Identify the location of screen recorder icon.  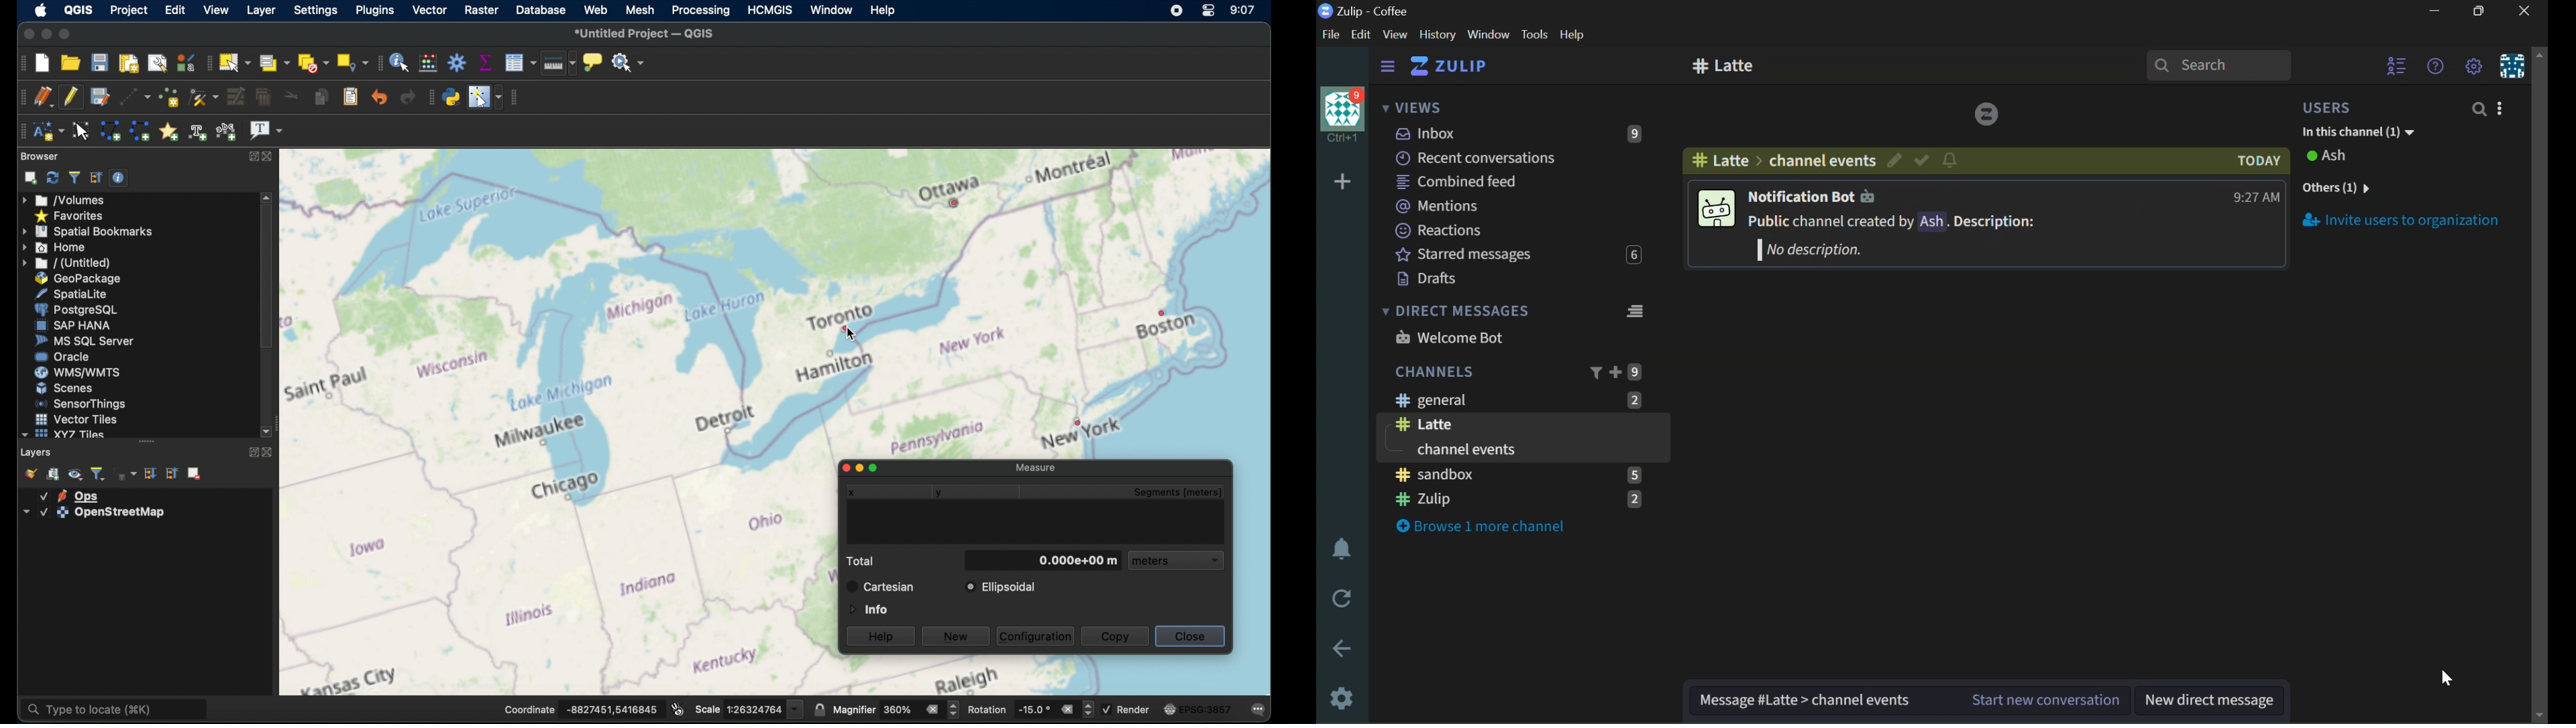
(1175, 11).